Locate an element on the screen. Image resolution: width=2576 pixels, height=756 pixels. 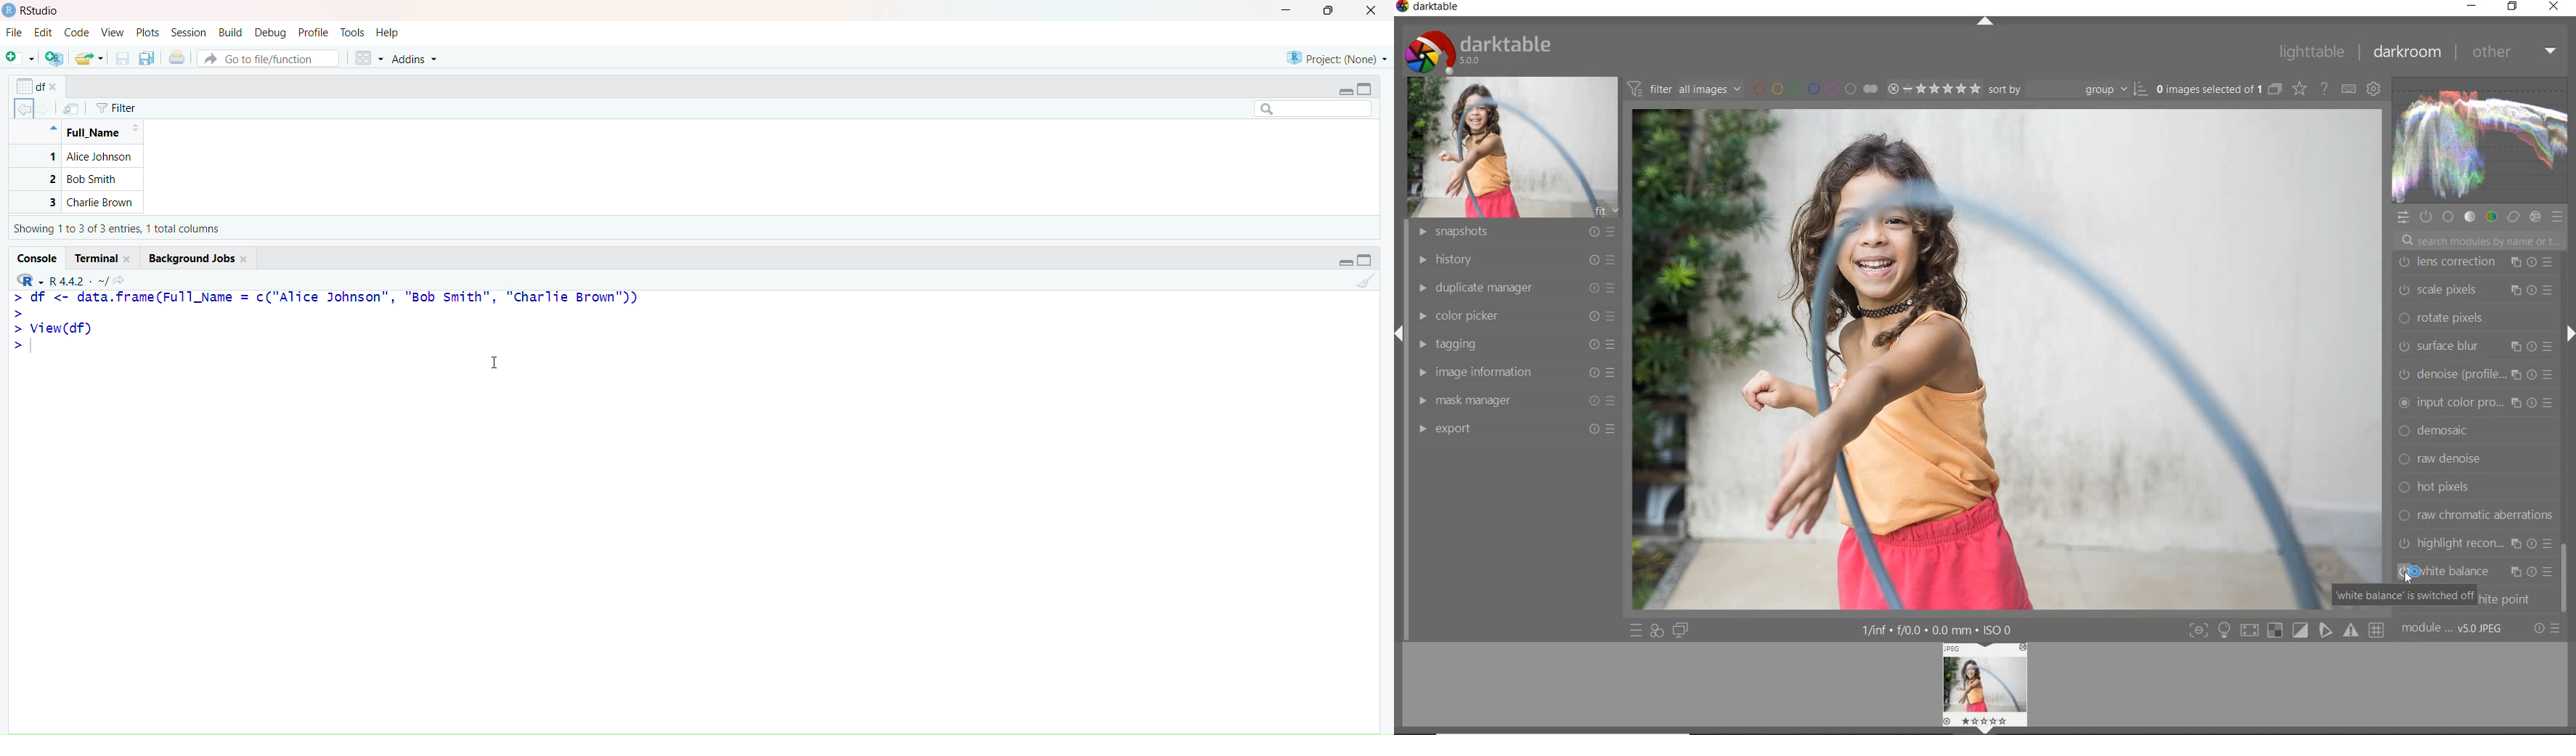
filter by image color label is located at coordinates (1814, 88).